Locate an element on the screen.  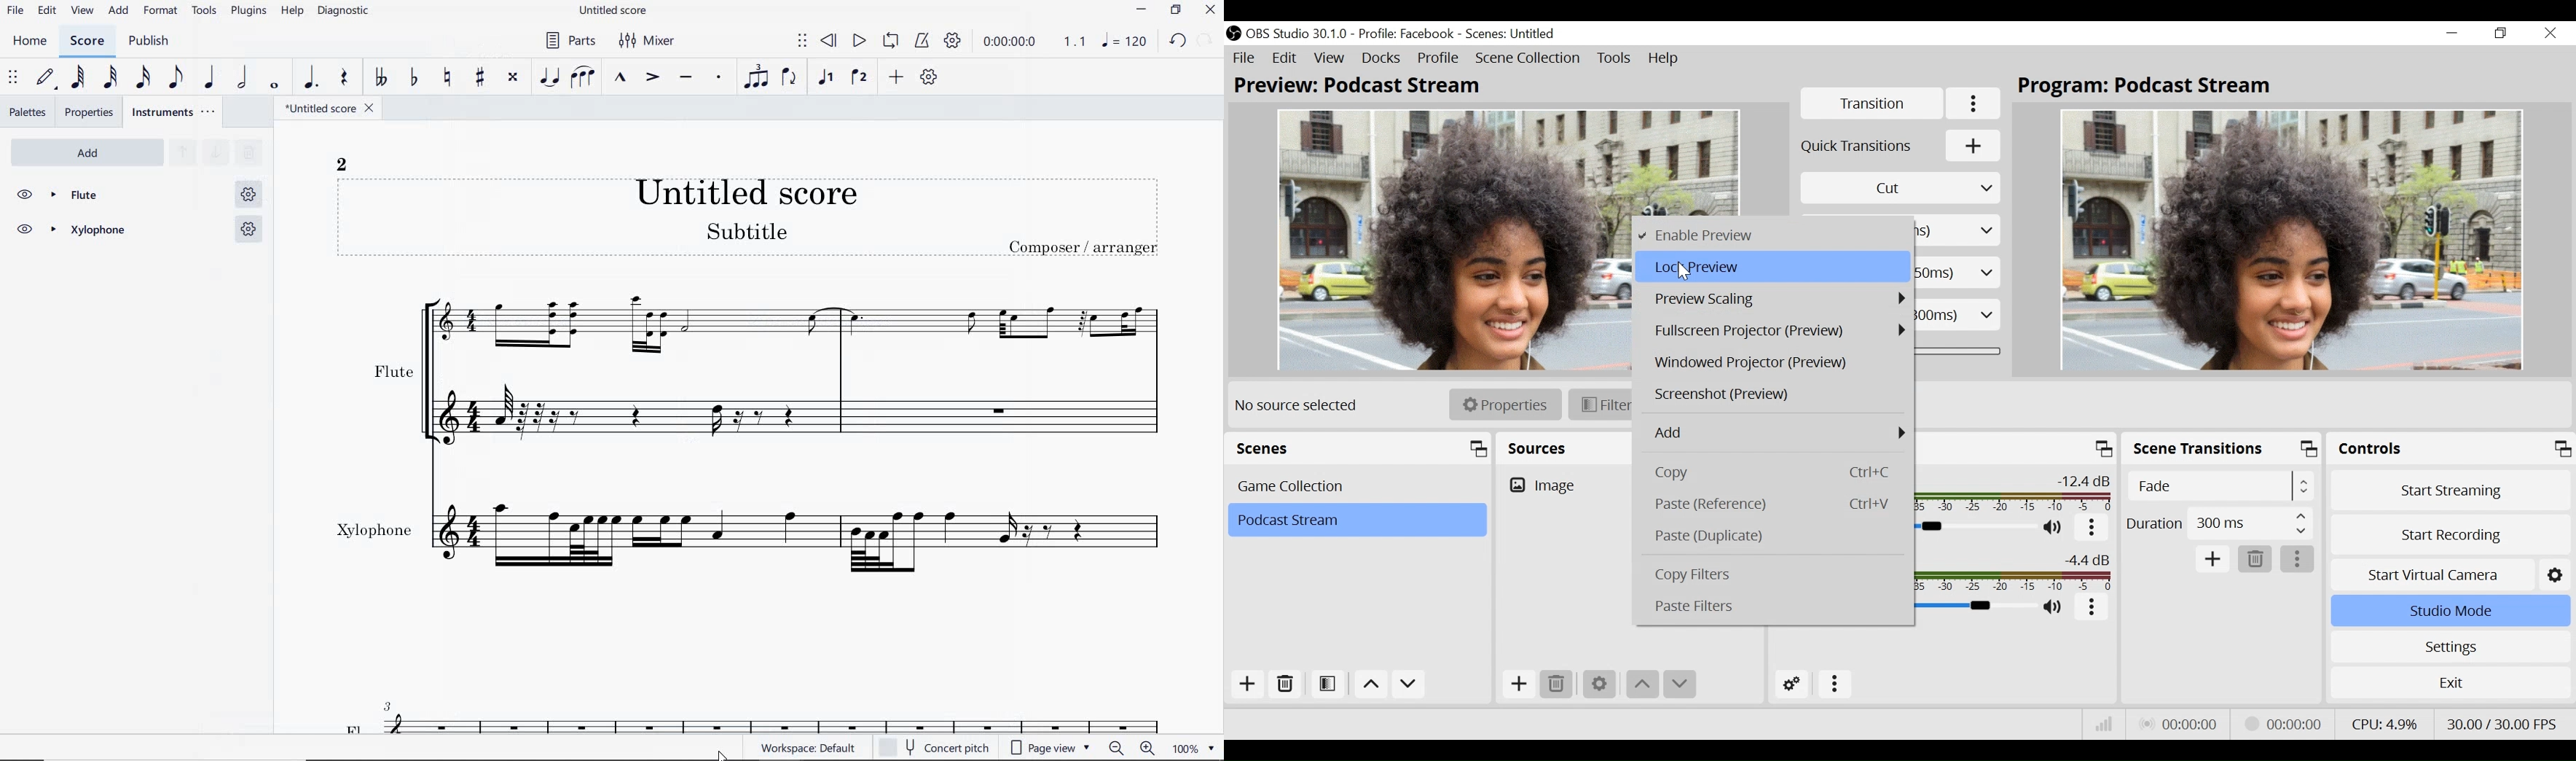
Program: Scene is located at coordinates (2152, 87).